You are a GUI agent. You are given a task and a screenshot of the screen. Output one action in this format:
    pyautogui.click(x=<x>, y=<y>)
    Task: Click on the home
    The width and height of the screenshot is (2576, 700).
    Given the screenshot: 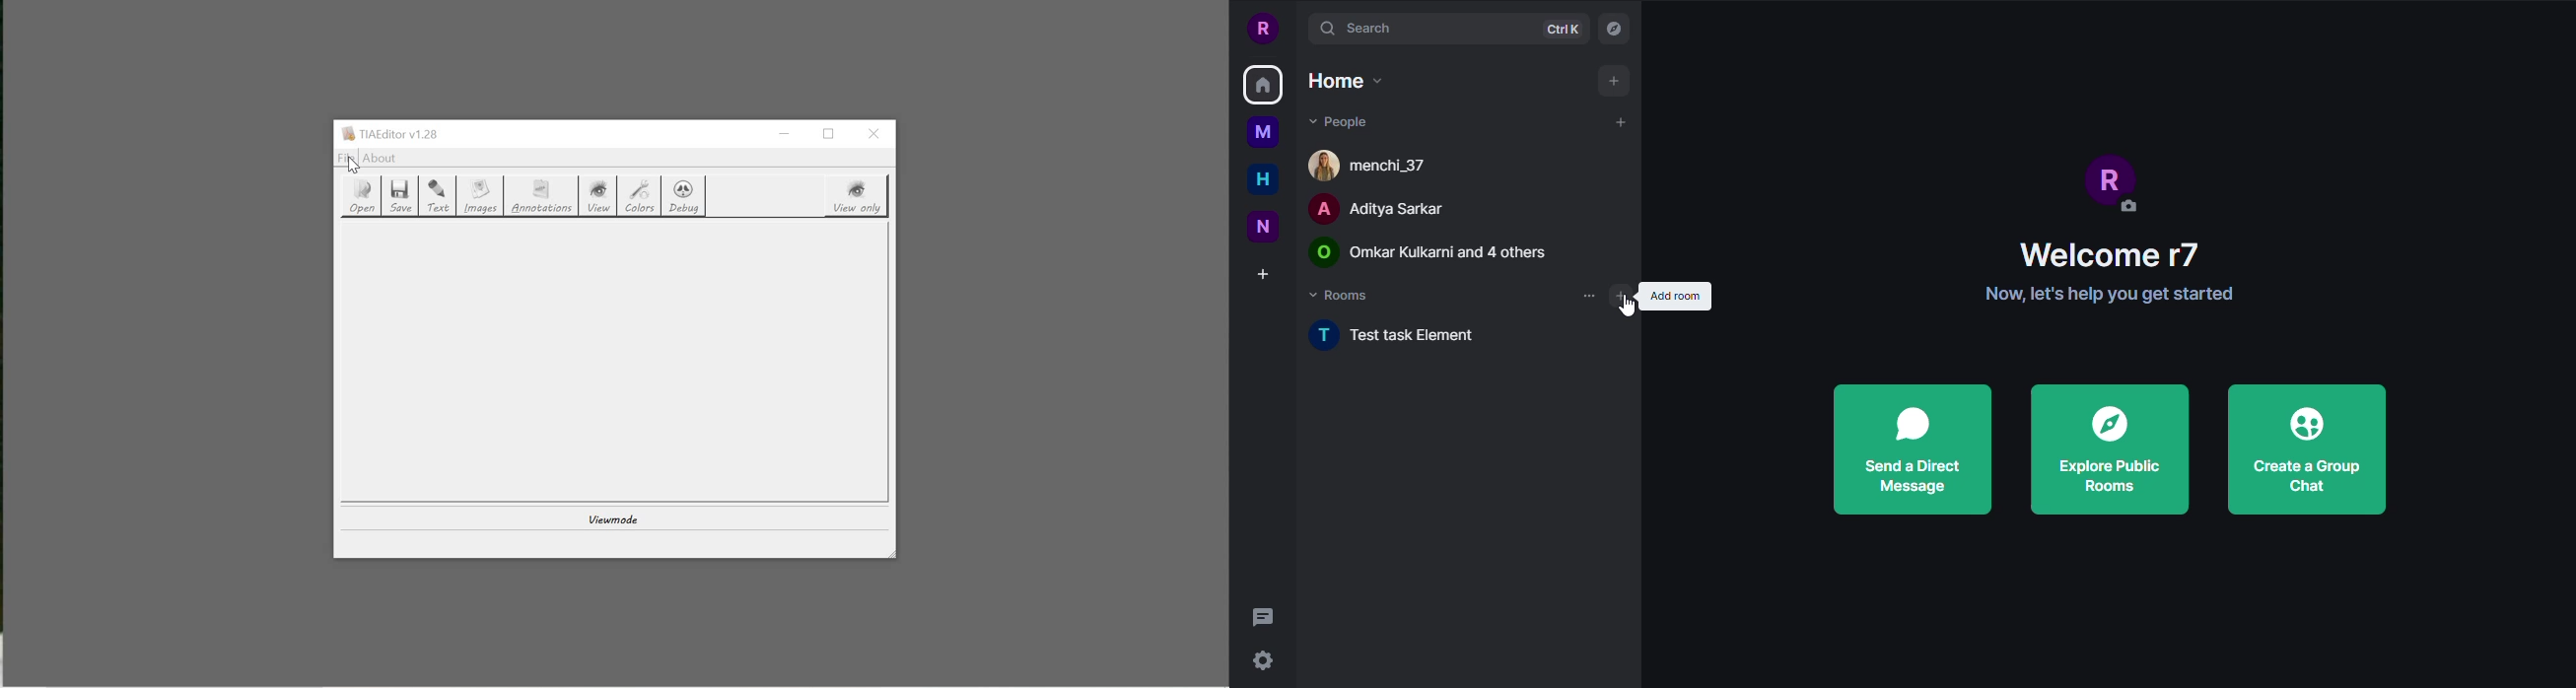 What is the action you would take?
    pyautogui.click(x=1263, y=178)
    